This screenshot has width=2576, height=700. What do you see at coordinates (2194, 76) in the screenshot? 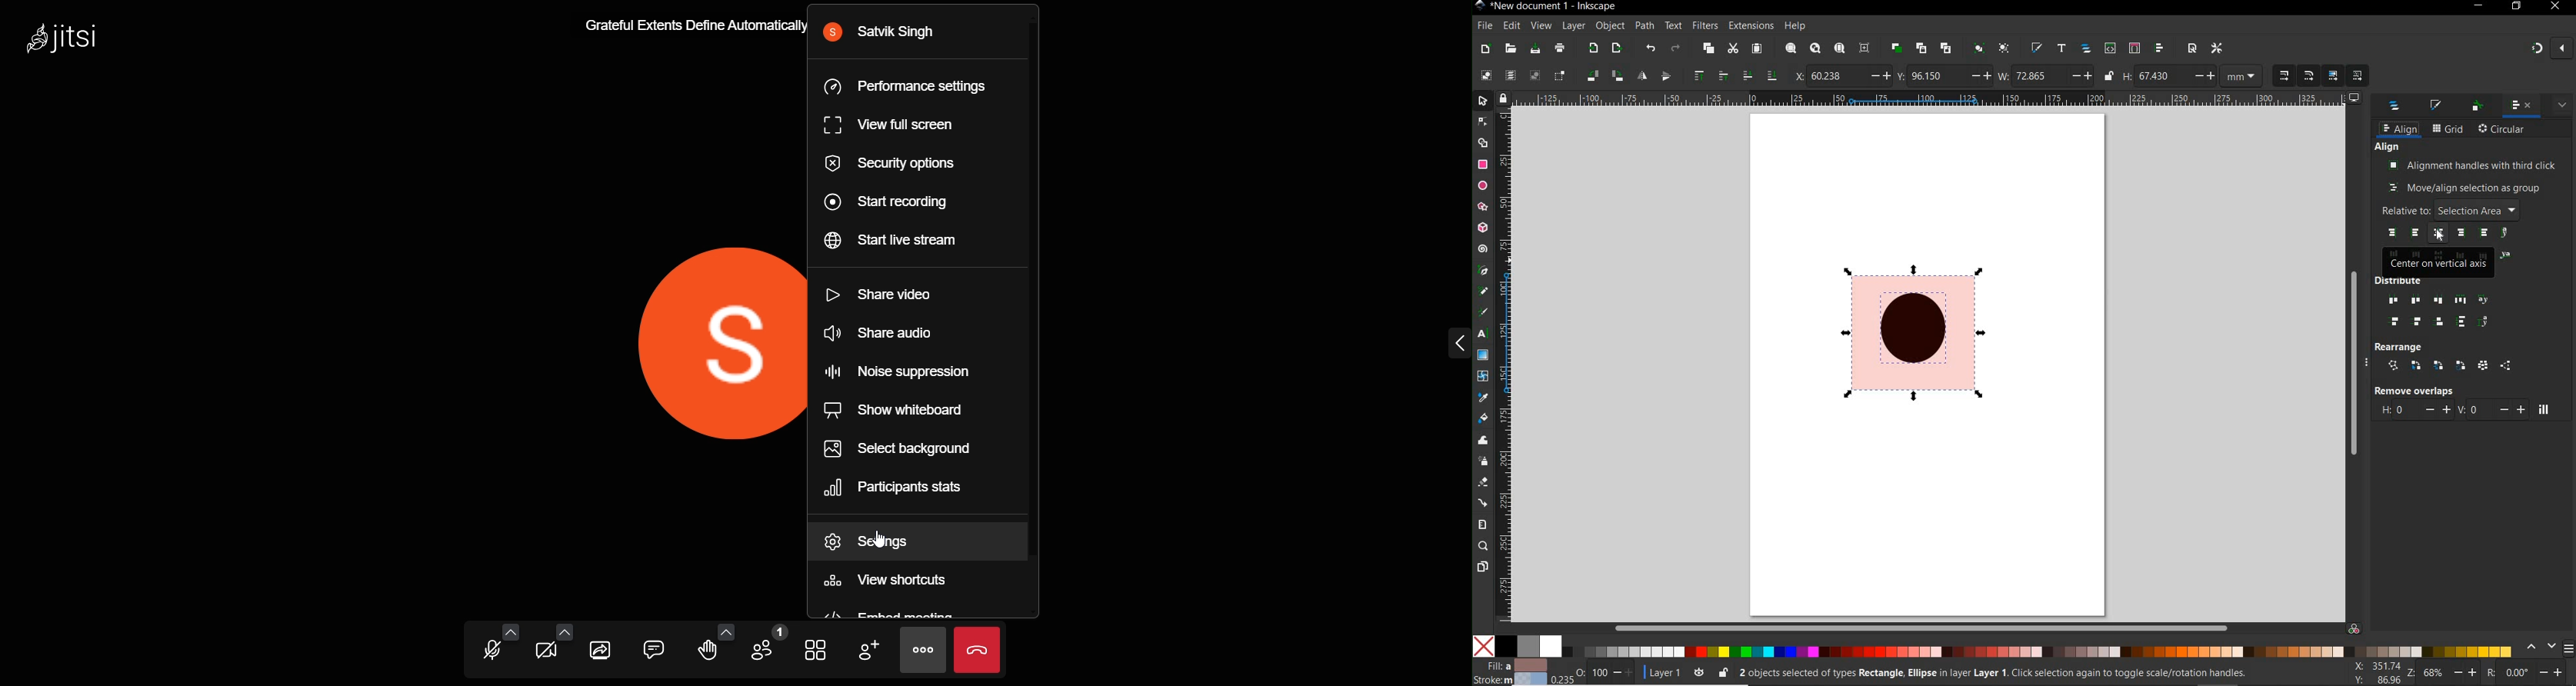
I see `height of selection` at bounding box center [2194, 76].